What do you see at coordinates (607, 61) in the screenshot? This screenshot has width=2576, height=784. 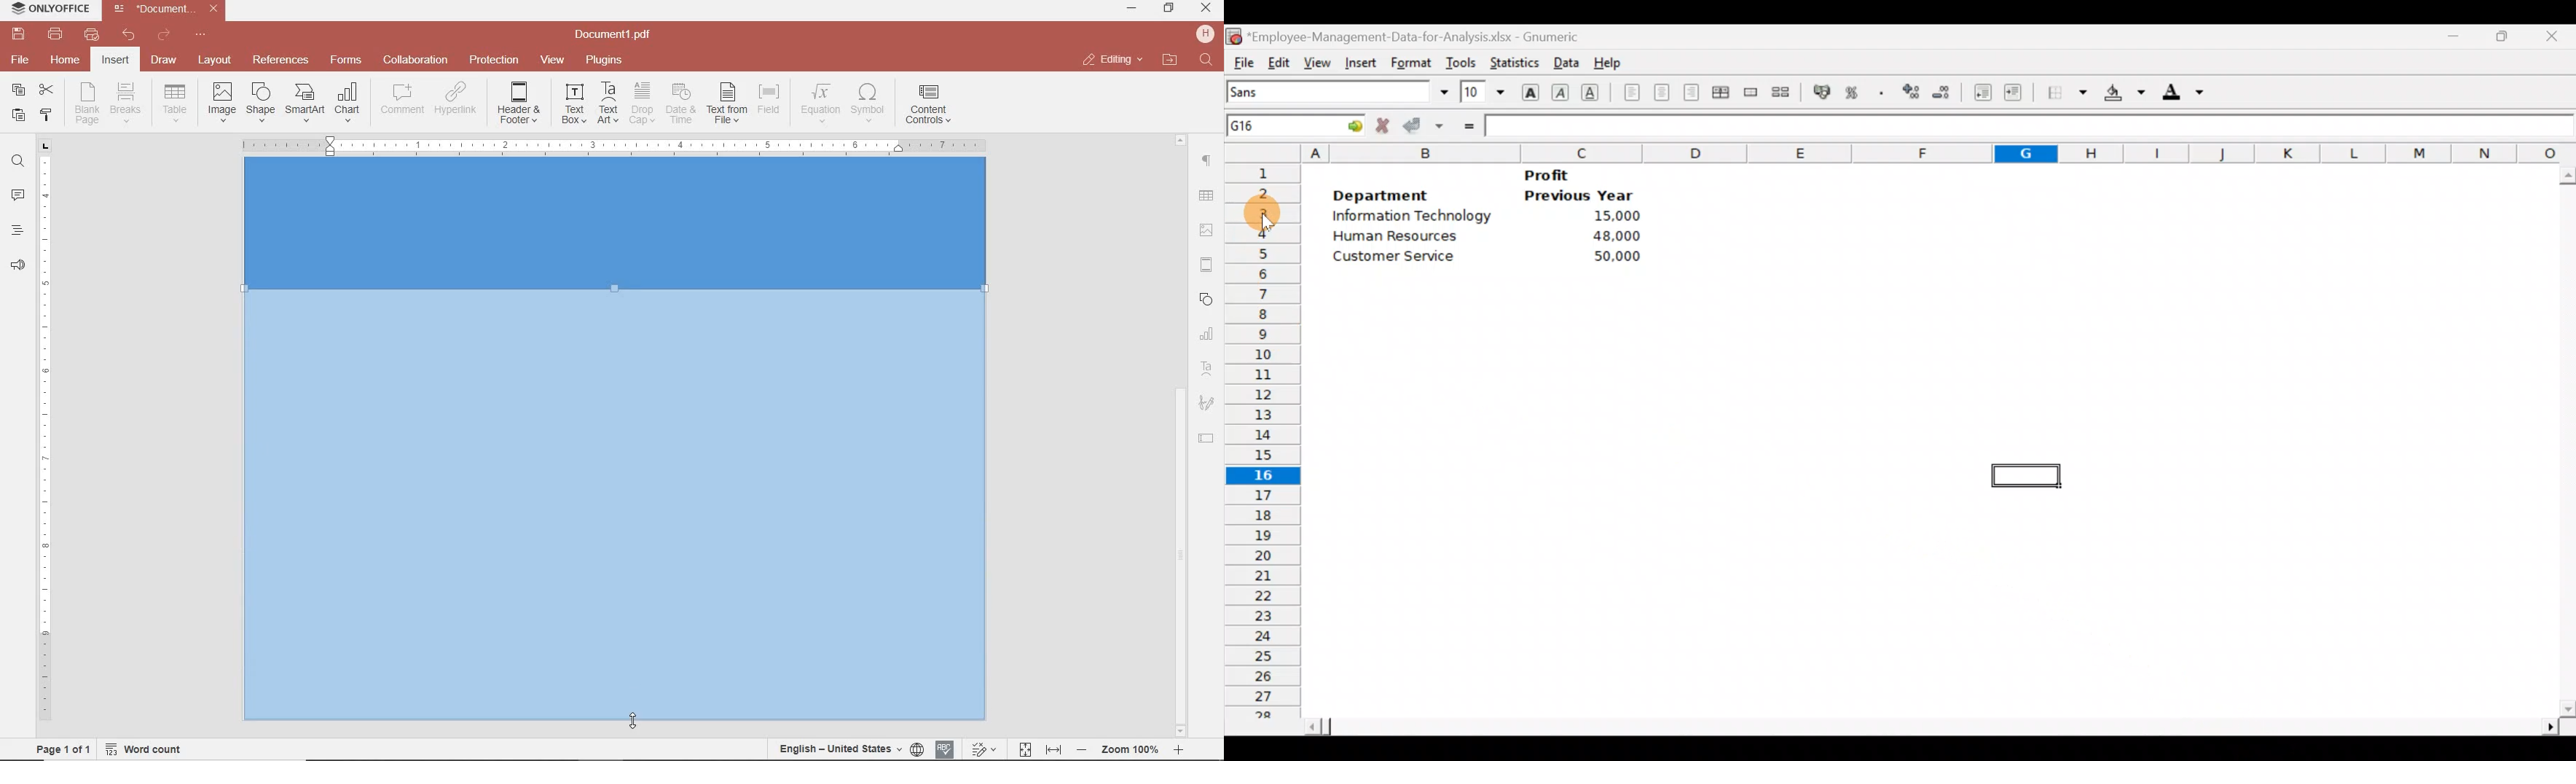 I see `plugins` at bounding box center [607, 61].